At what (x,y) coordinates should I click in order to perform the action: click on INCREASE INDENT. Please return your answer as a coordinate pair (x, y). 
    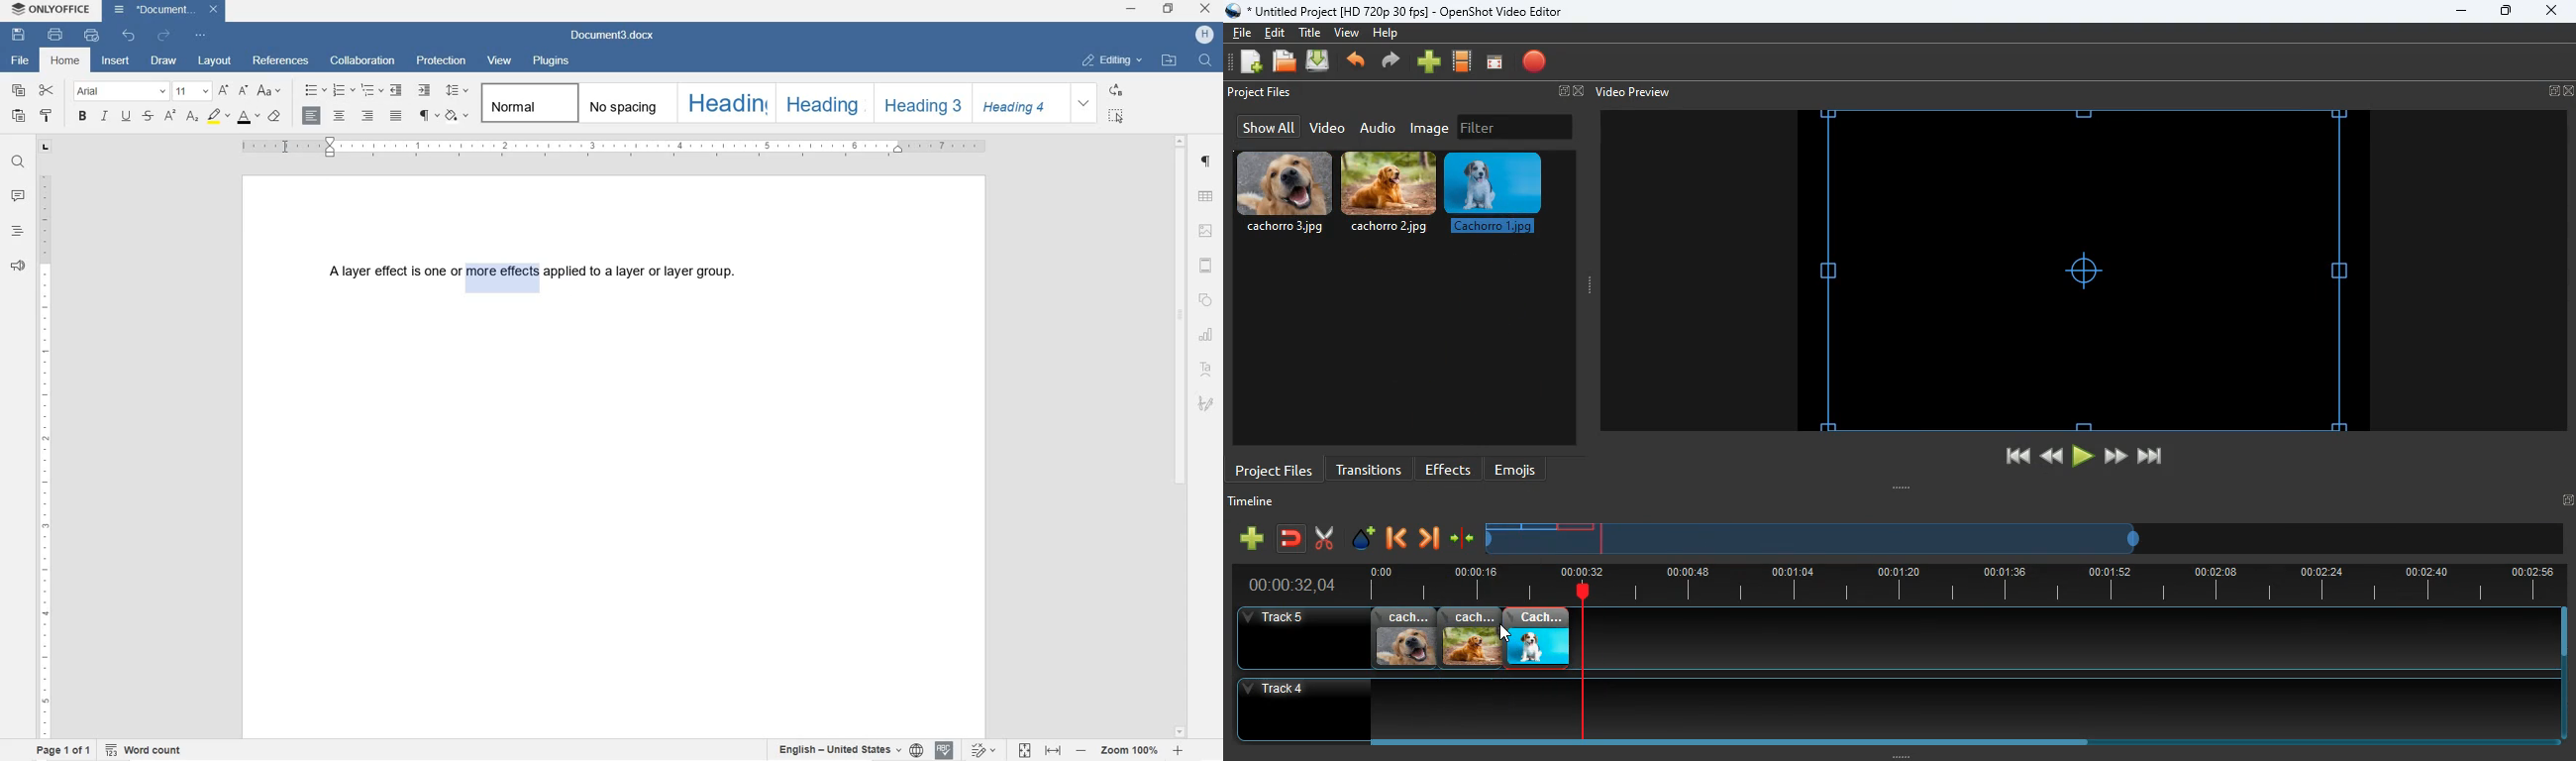
    Looking at the image, I should click on (426, 91).